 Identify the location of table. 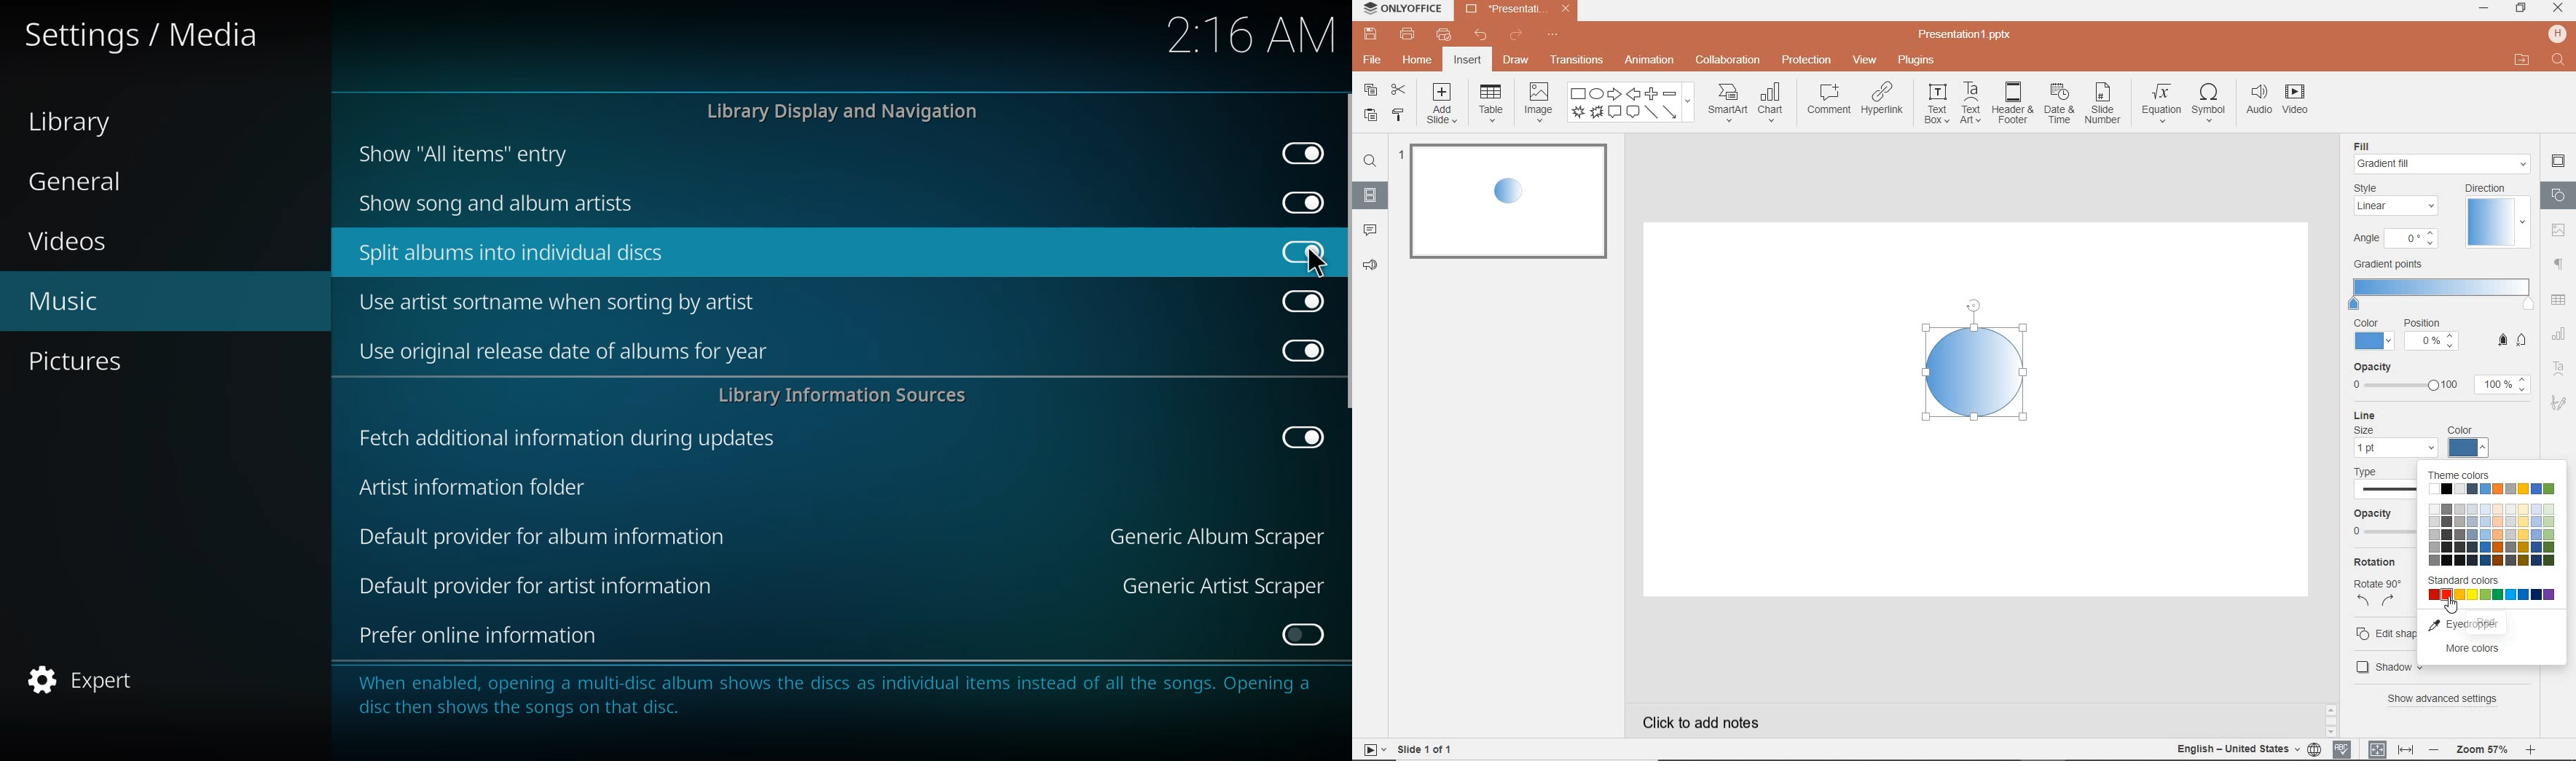
(1491, 104).